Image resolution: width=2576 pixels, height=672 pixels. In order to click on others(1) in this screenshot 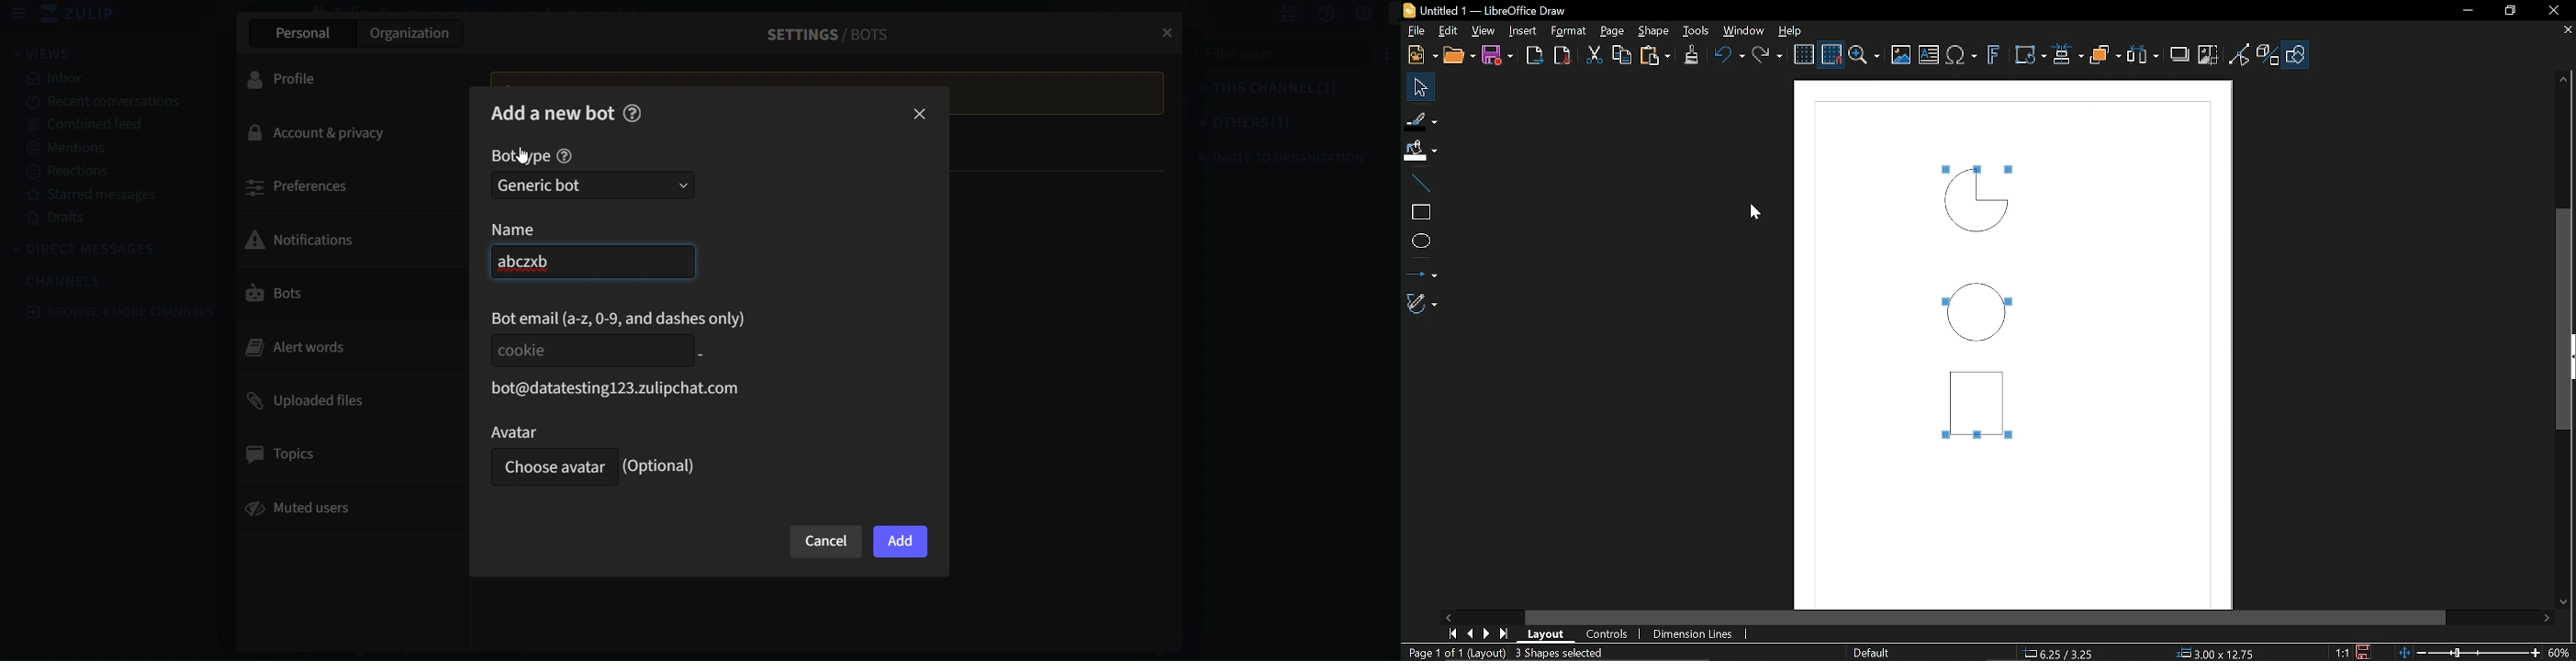, I will do `click(1231, 124)`.